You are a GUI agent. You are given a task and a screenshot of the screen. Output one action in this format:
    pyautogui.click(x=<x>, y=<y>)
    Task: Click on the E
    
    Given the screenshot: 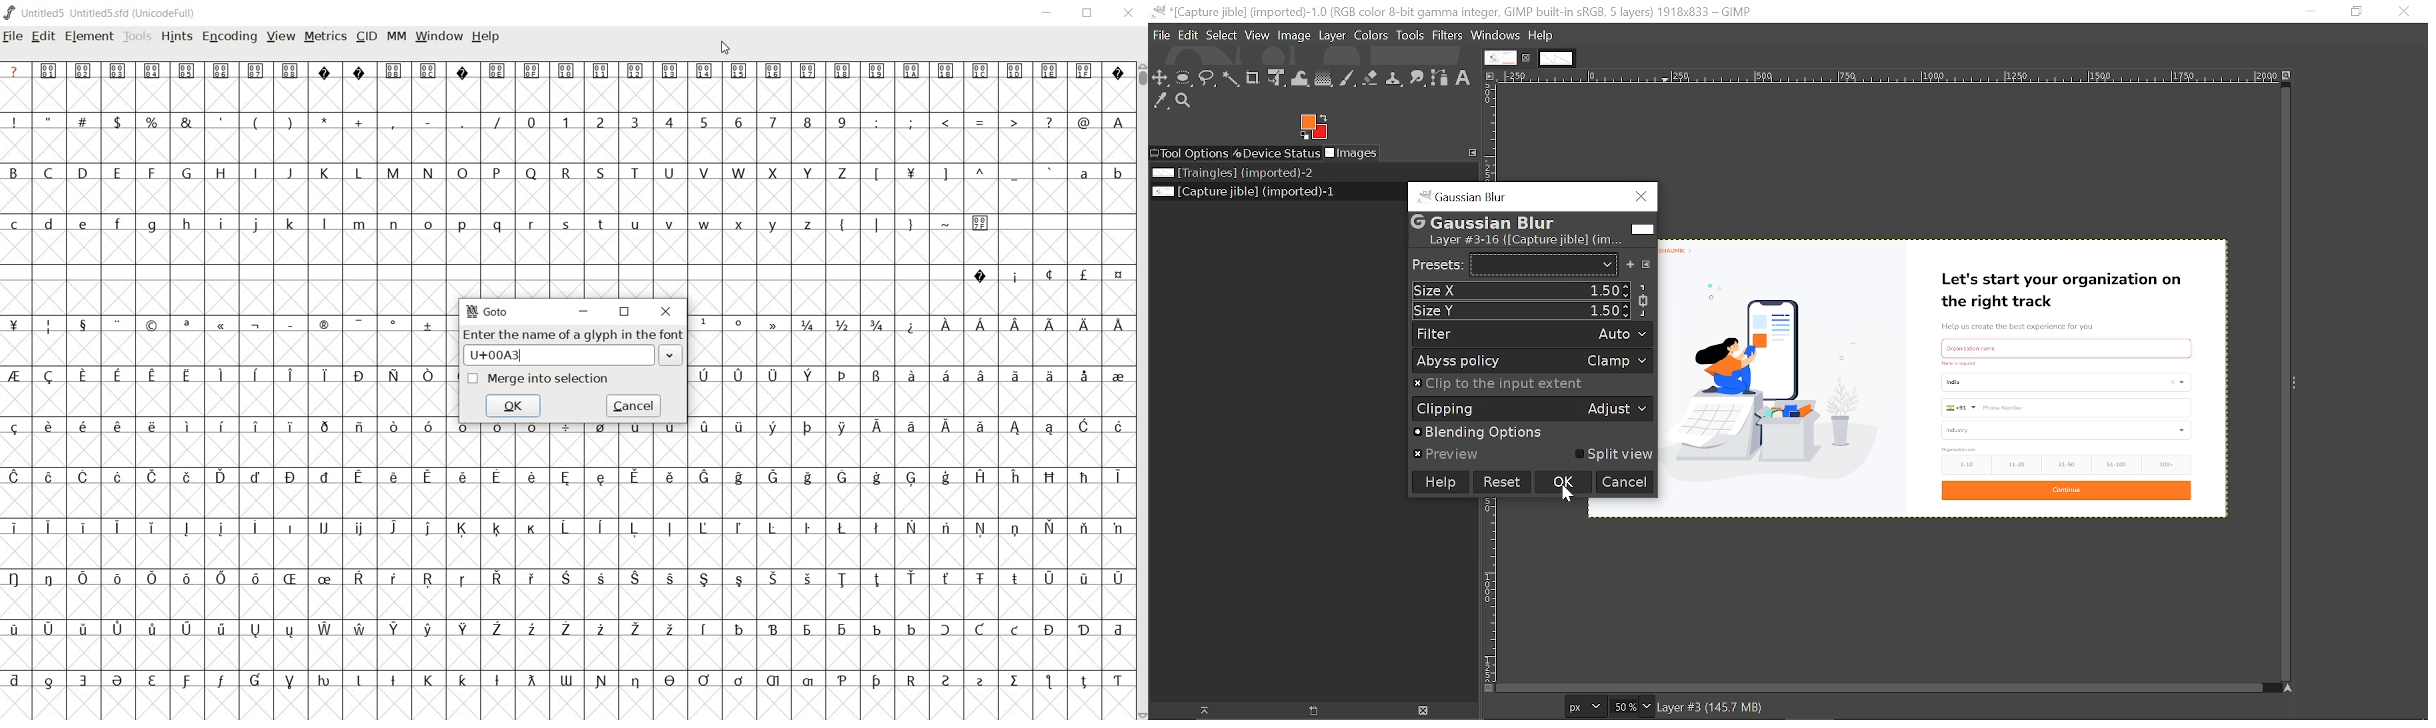 What is the action you would take?
    pyautogui.click(x=116, y=173)
    